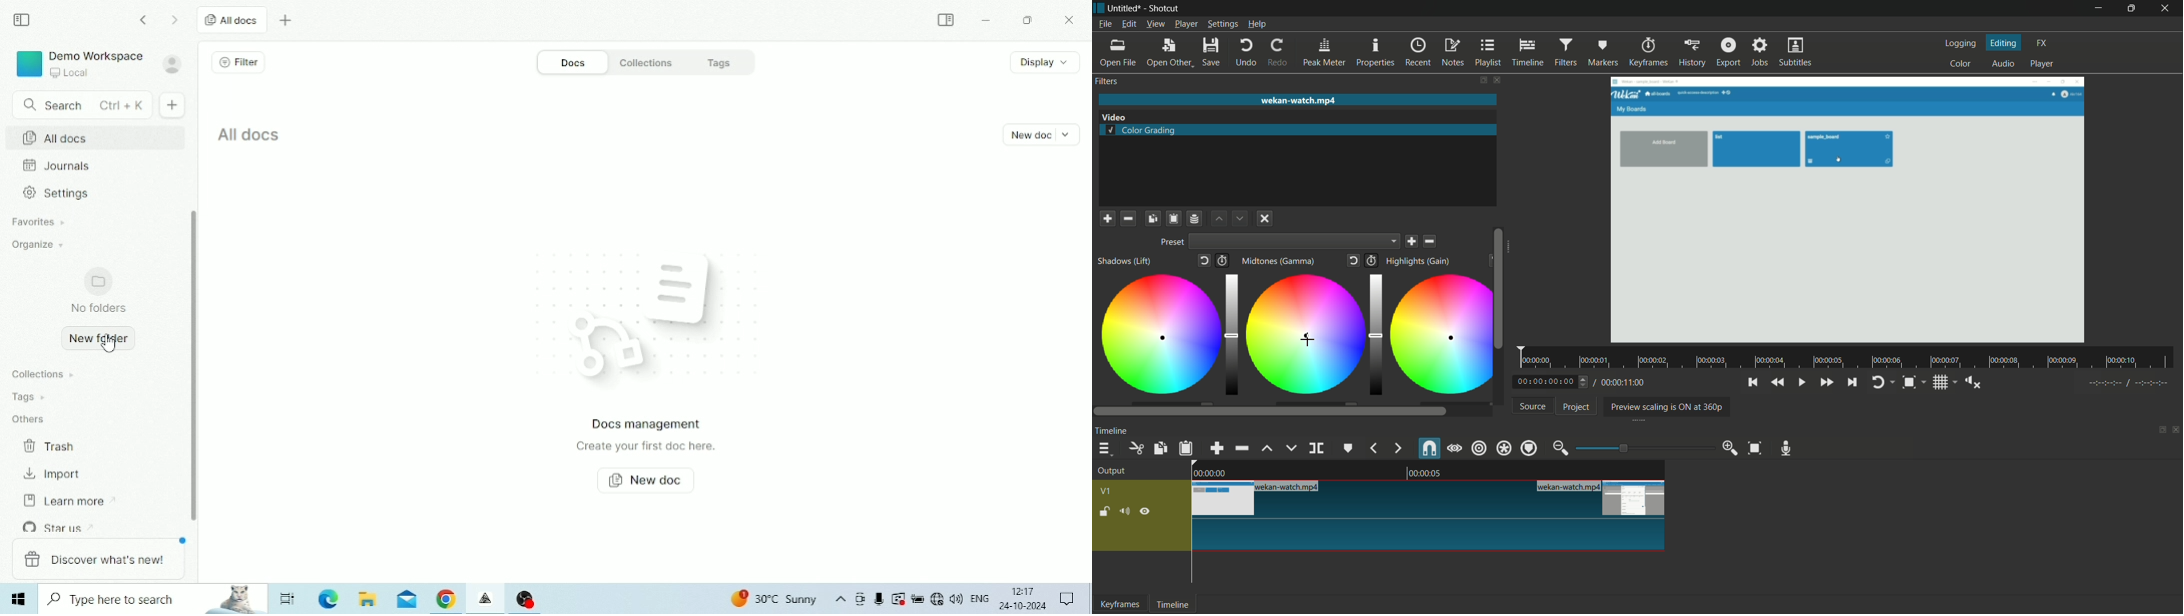 The height and width of the screenshot is (616, 2184). What do you see at coordinates (330, 599) in the screenshot?
I see `Microsoft Edge` at bounding box center [330, 599].